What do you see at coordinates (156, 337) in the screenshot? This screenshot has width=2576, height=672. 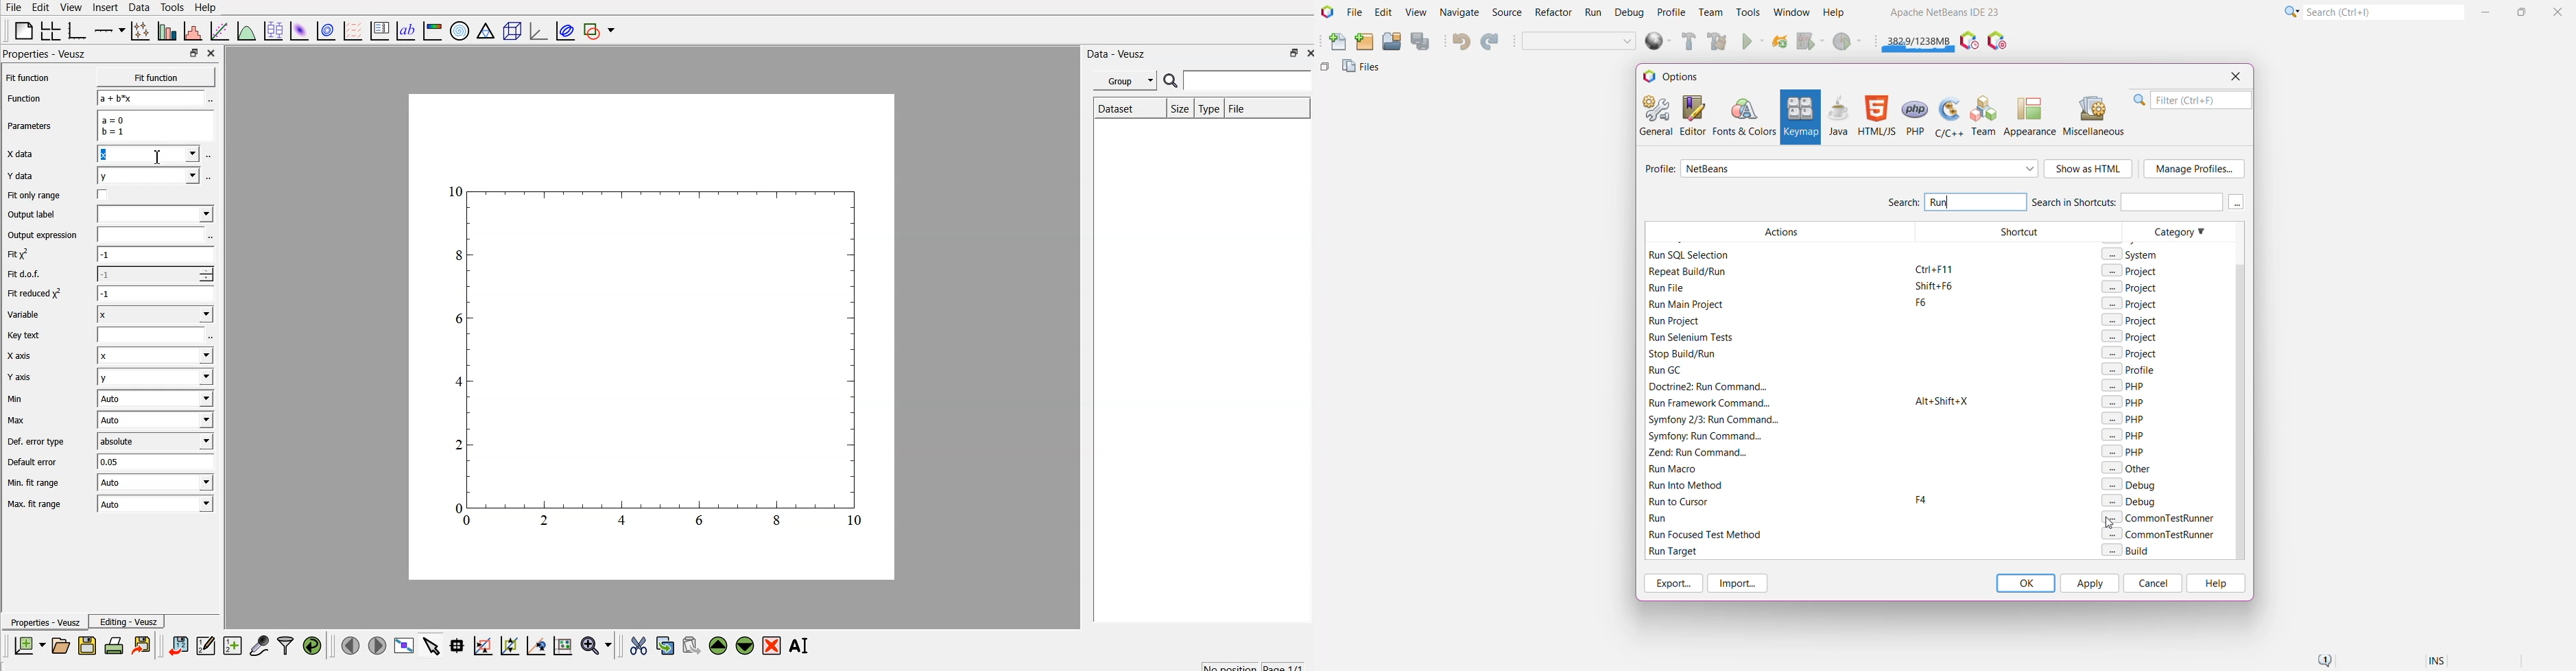 I see `entry text` at bounding box center [156, 337].